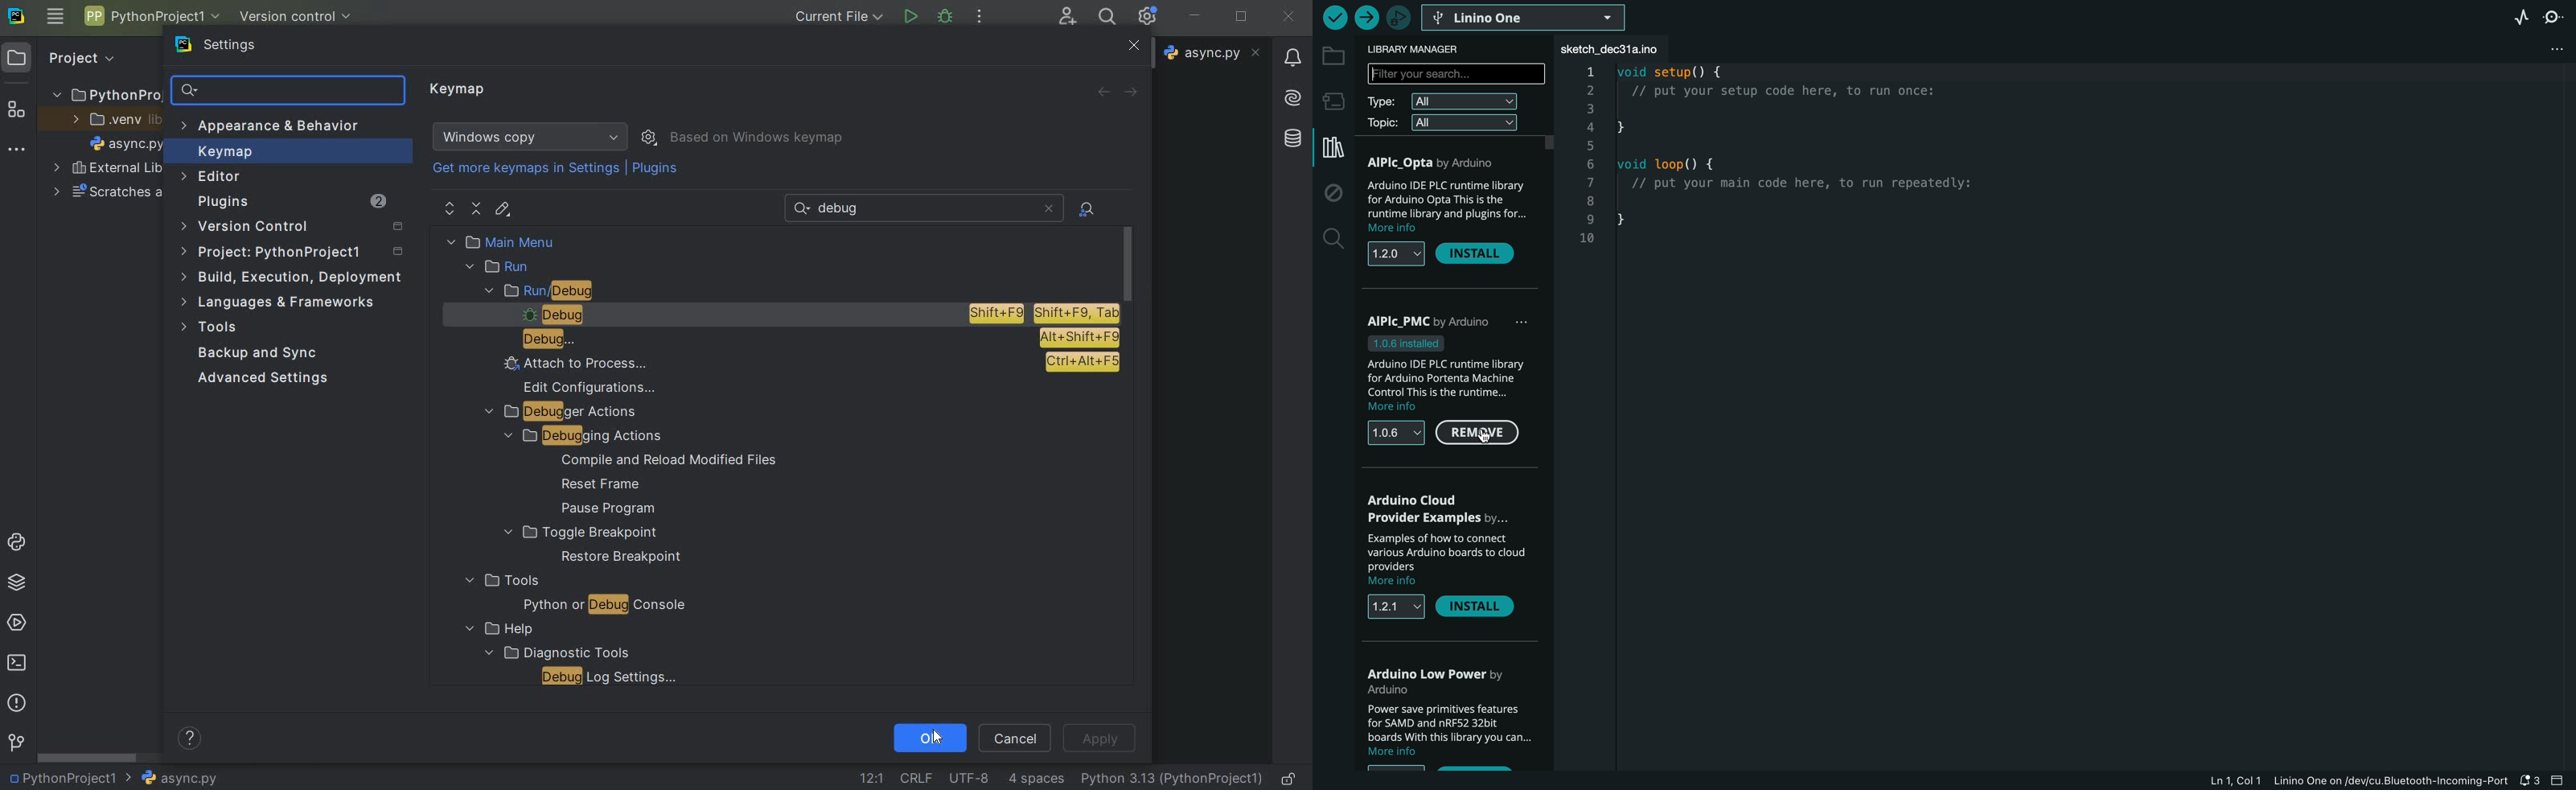 This screenshot has height=812, width=2576. I want to click on file tab, so click(1616, 49).